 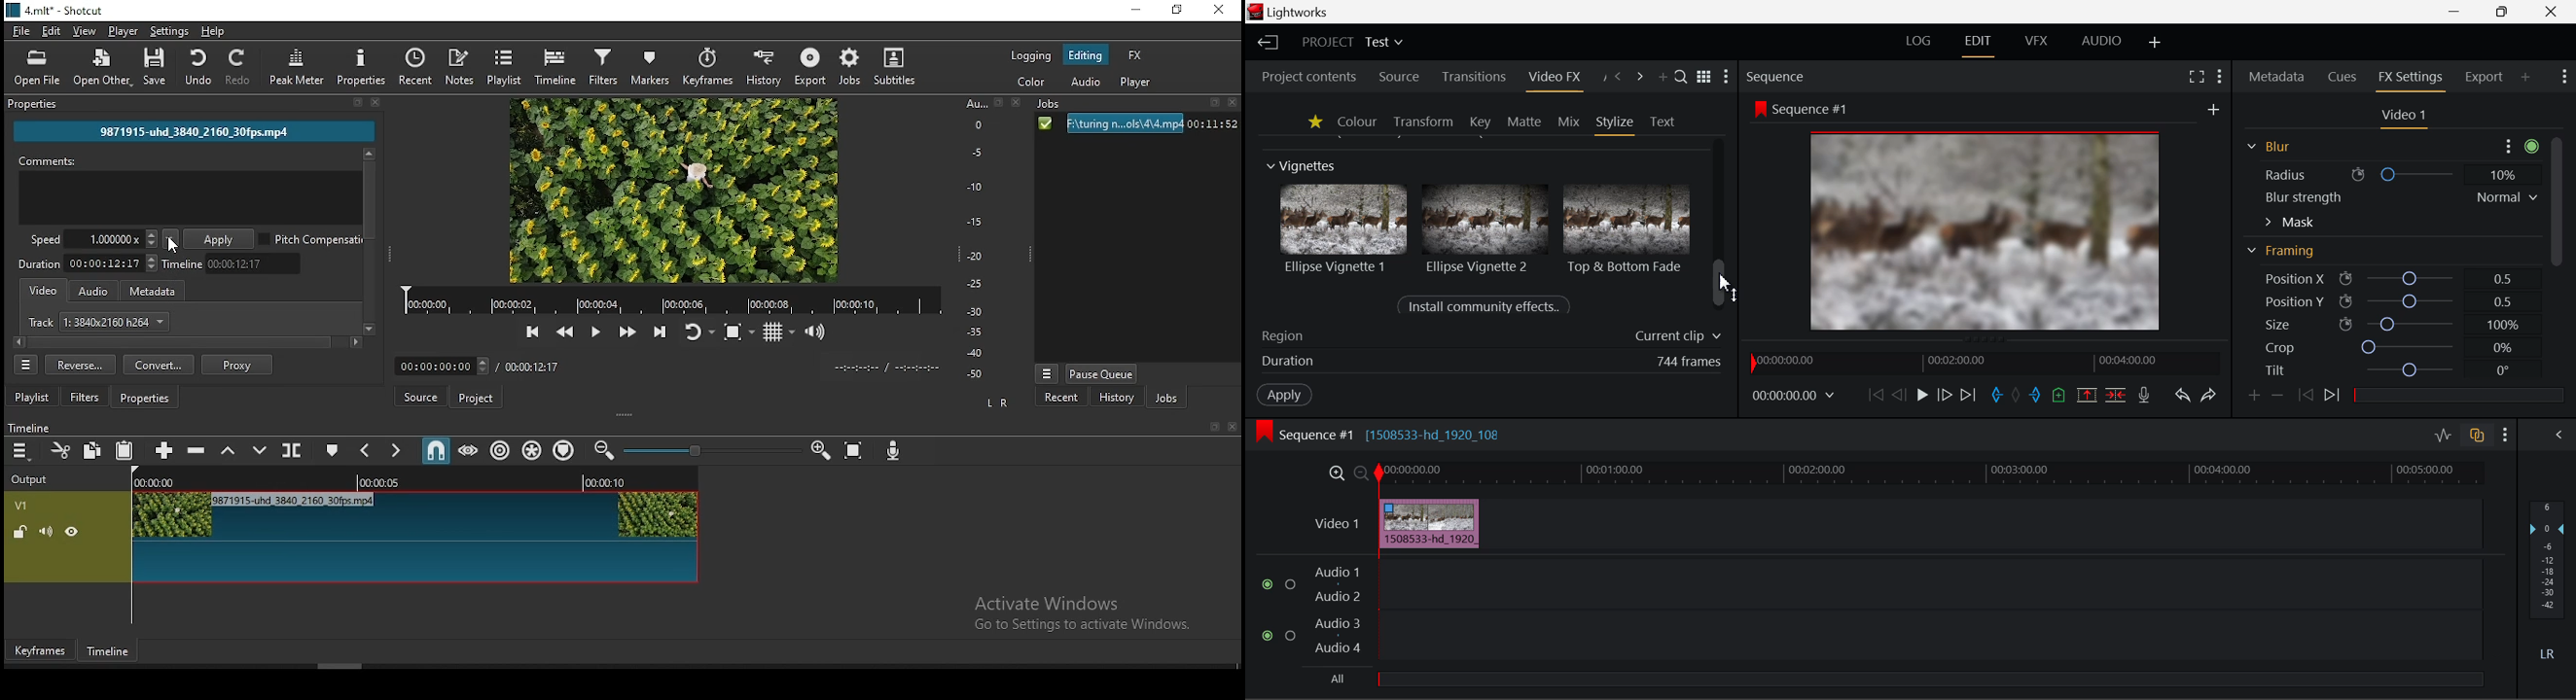 What do you see at coordinates (2016, 393) in the screenshot?
I see `Remove all marks` at bounding box center [2016, 393].